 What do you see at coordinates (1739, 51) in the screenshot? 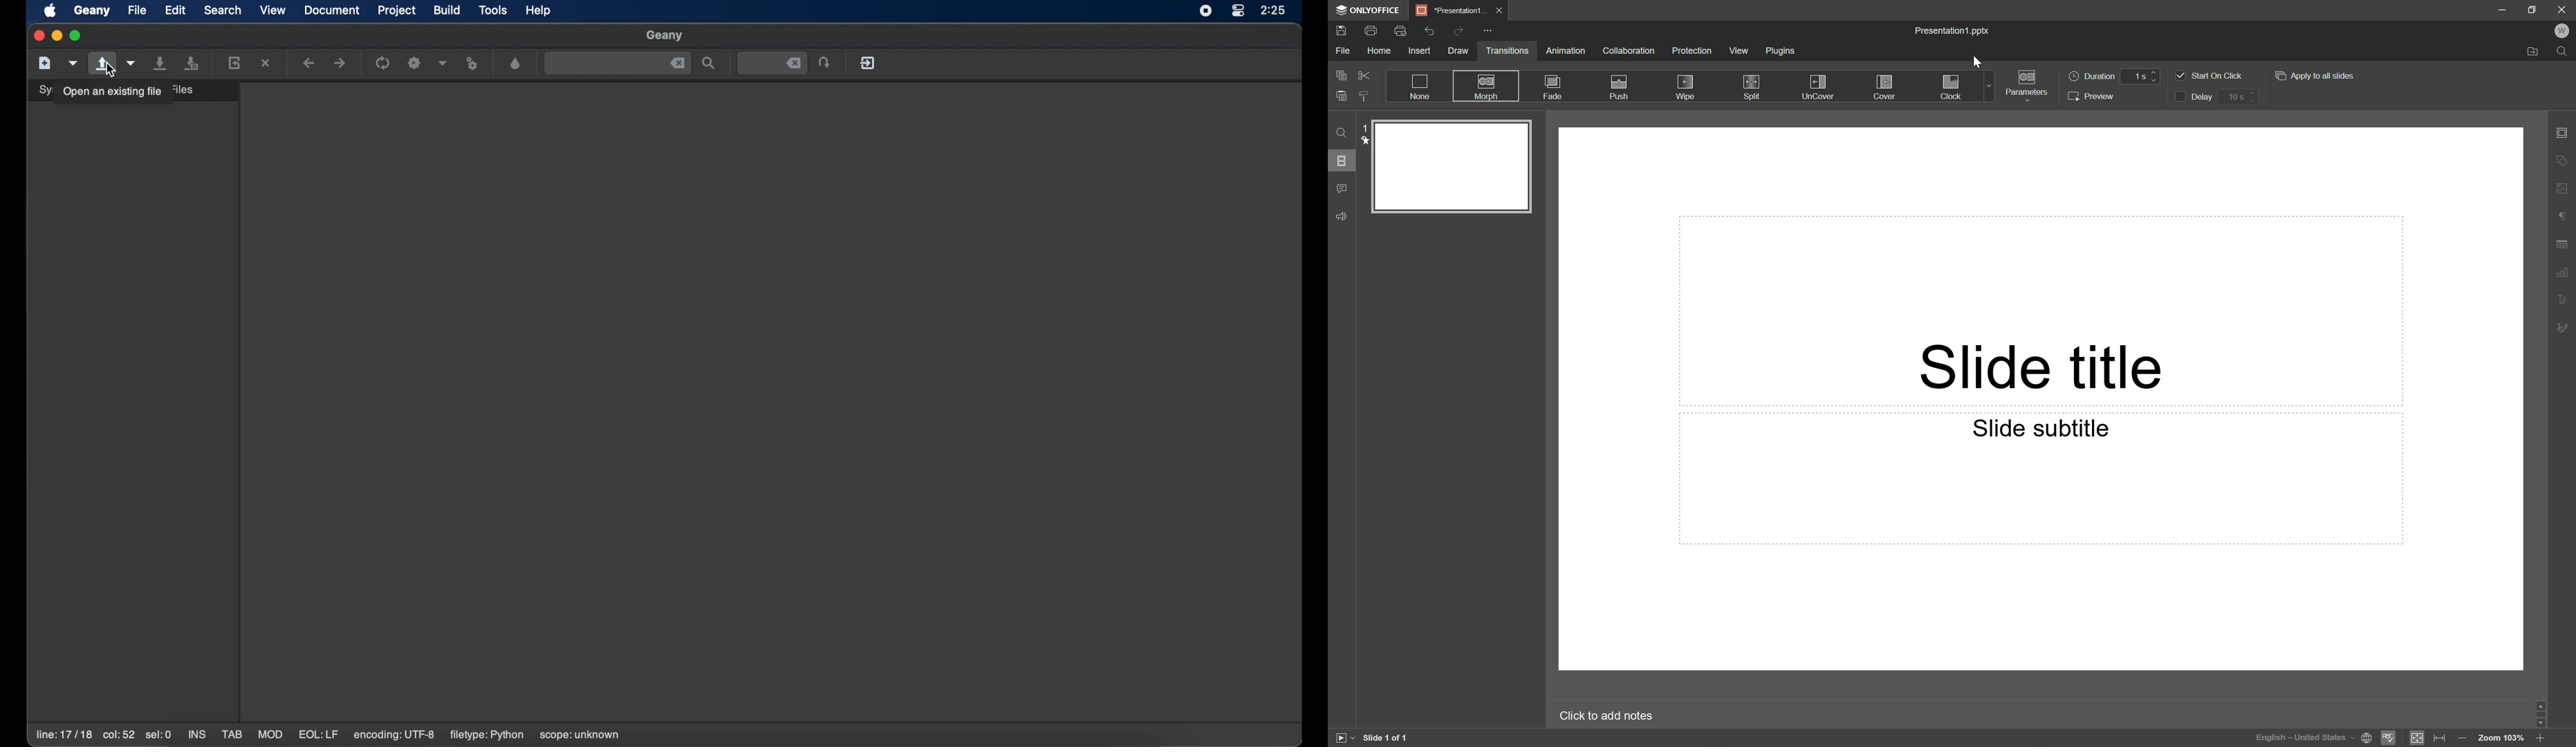
I see `View` at bounding box center [1739, 51].